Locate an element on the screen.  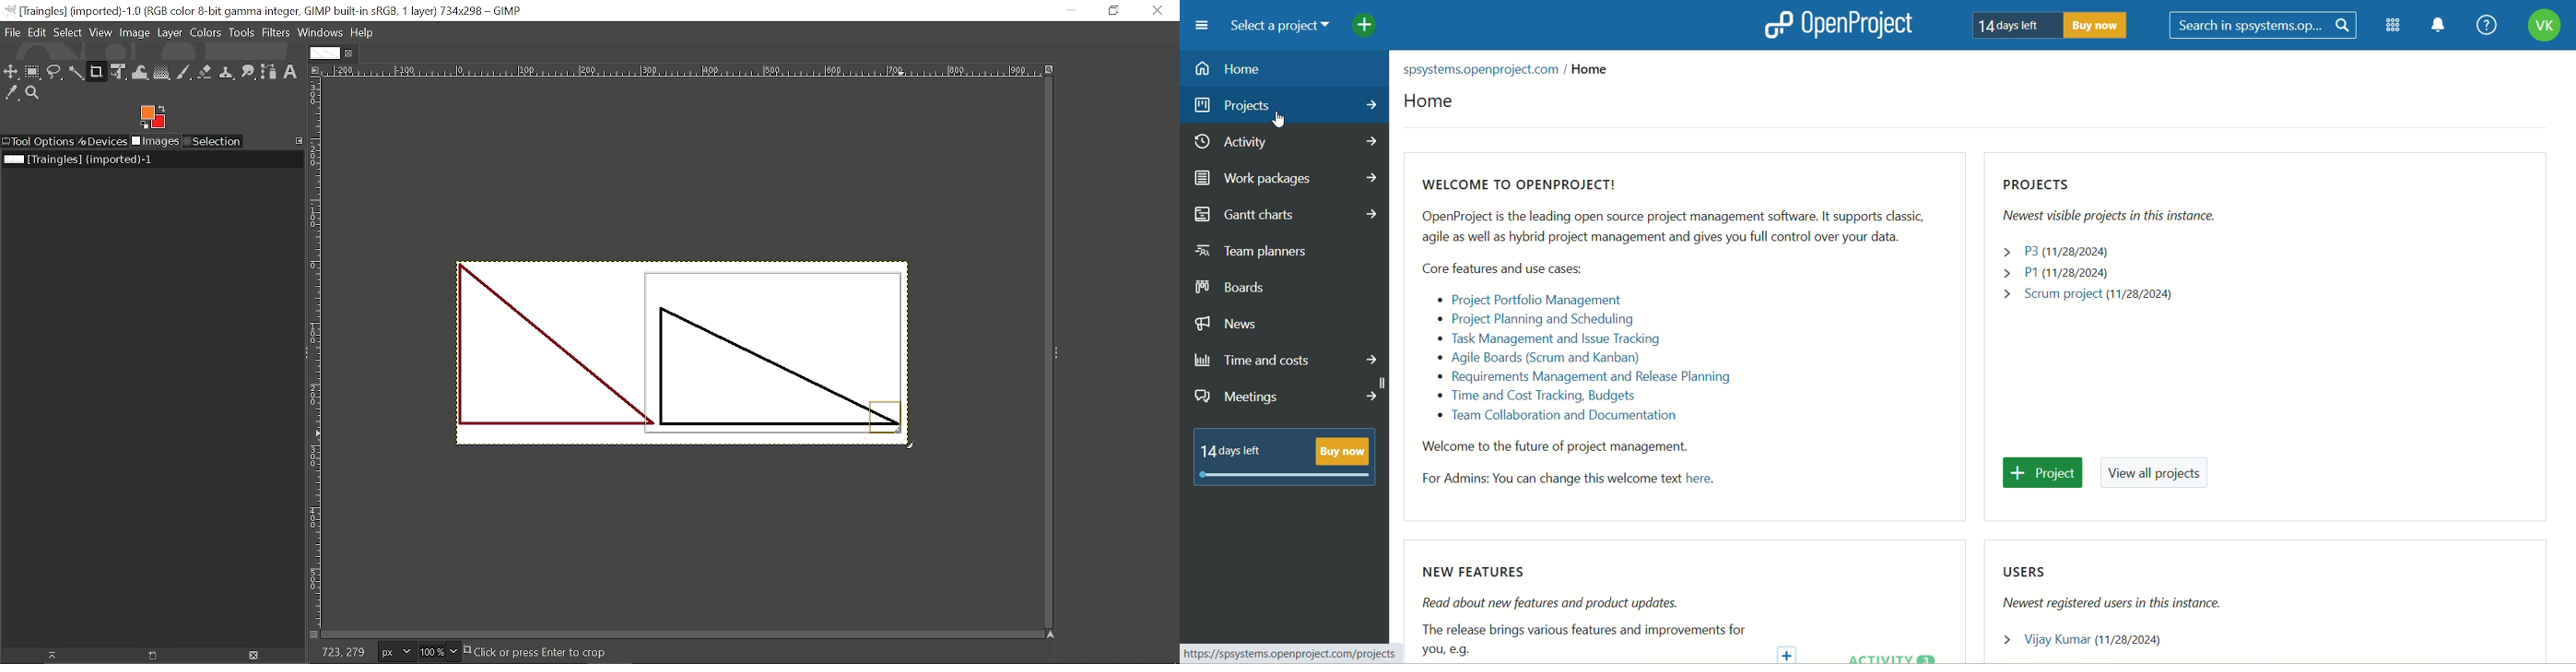
add project is located at coordinates (1369, 23).